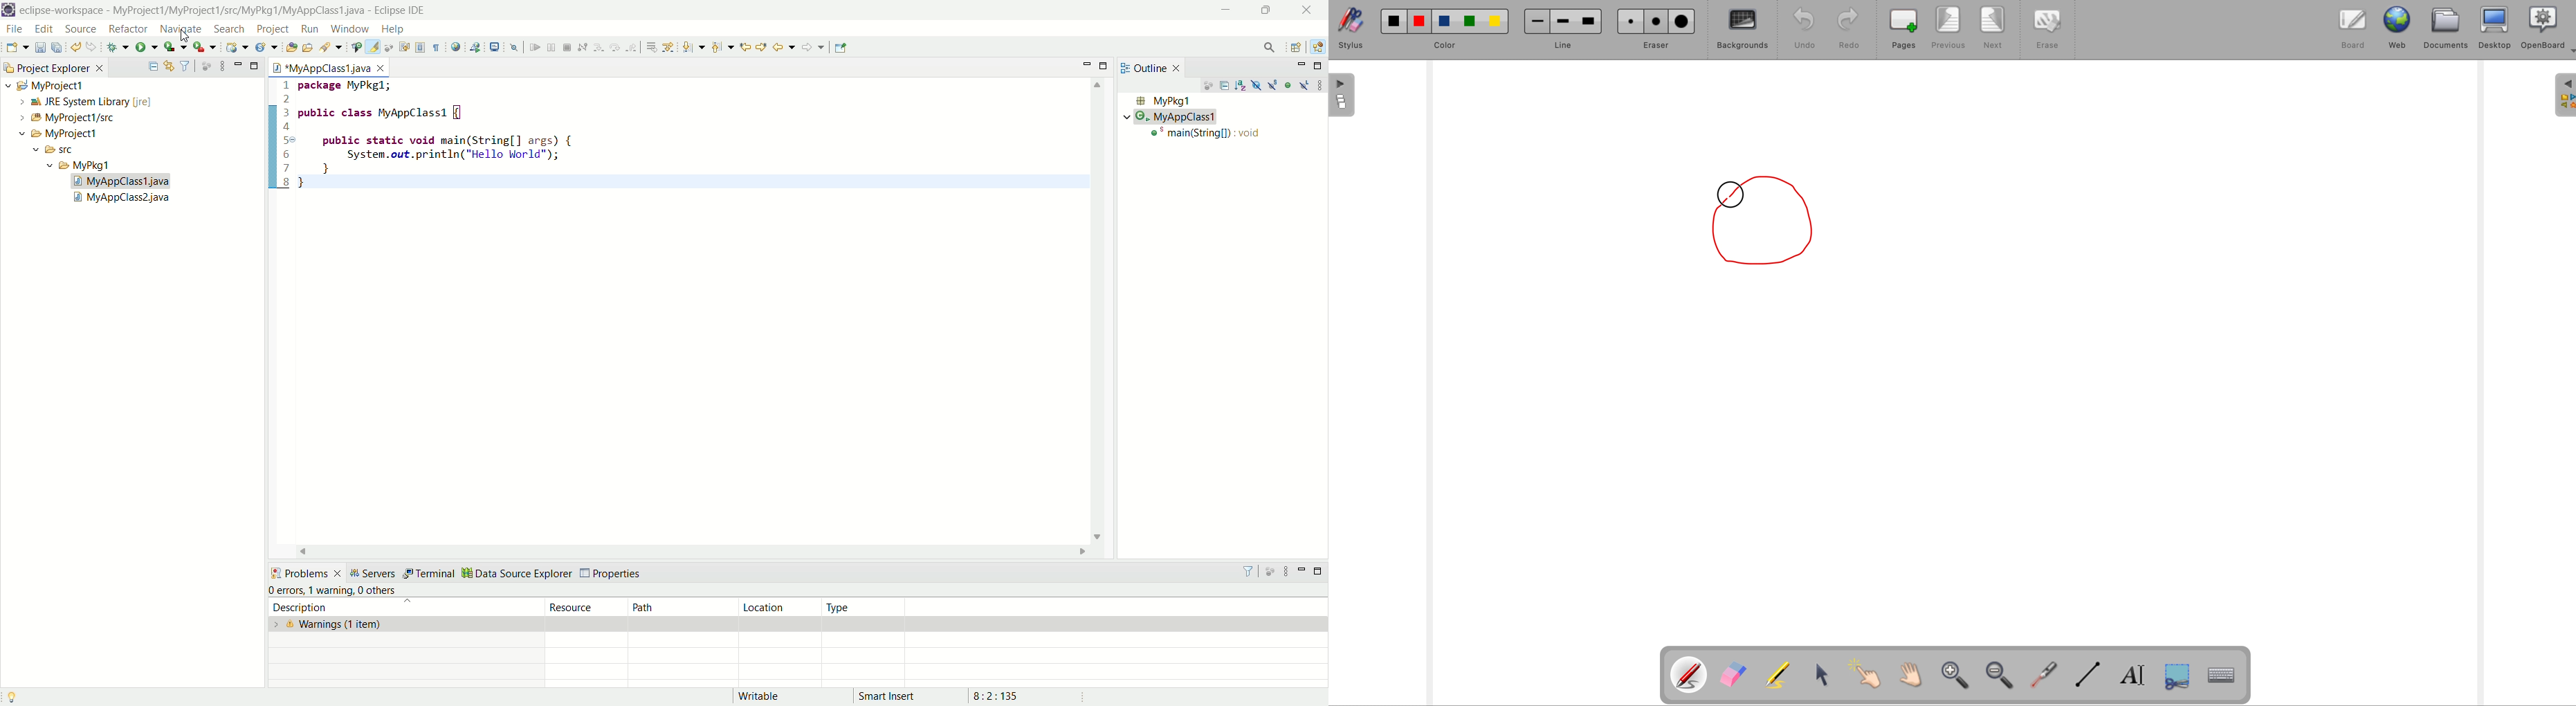 The width and height of the screenshot is (2576, 728). Describe the element at coordinates (1731, 198) in the screenshot. I see `cursor` at that location.